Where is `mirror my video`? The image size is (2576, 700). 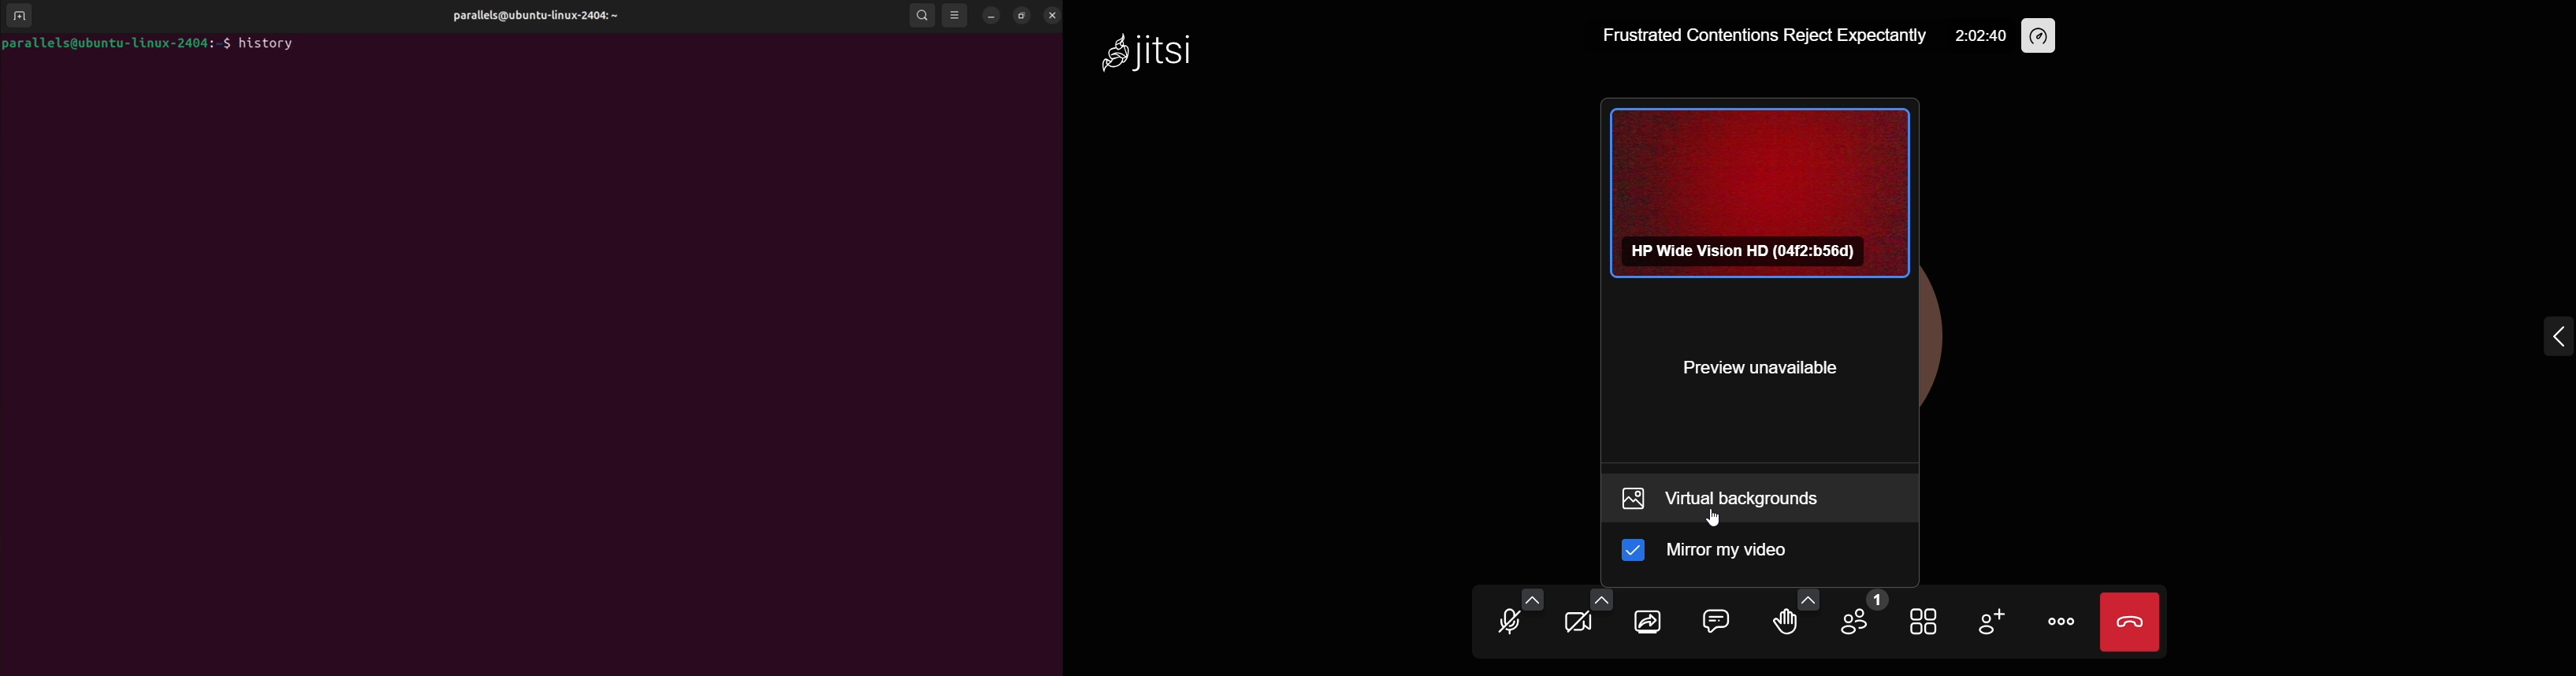
mirror my video is located at coordinates (1715, 554).